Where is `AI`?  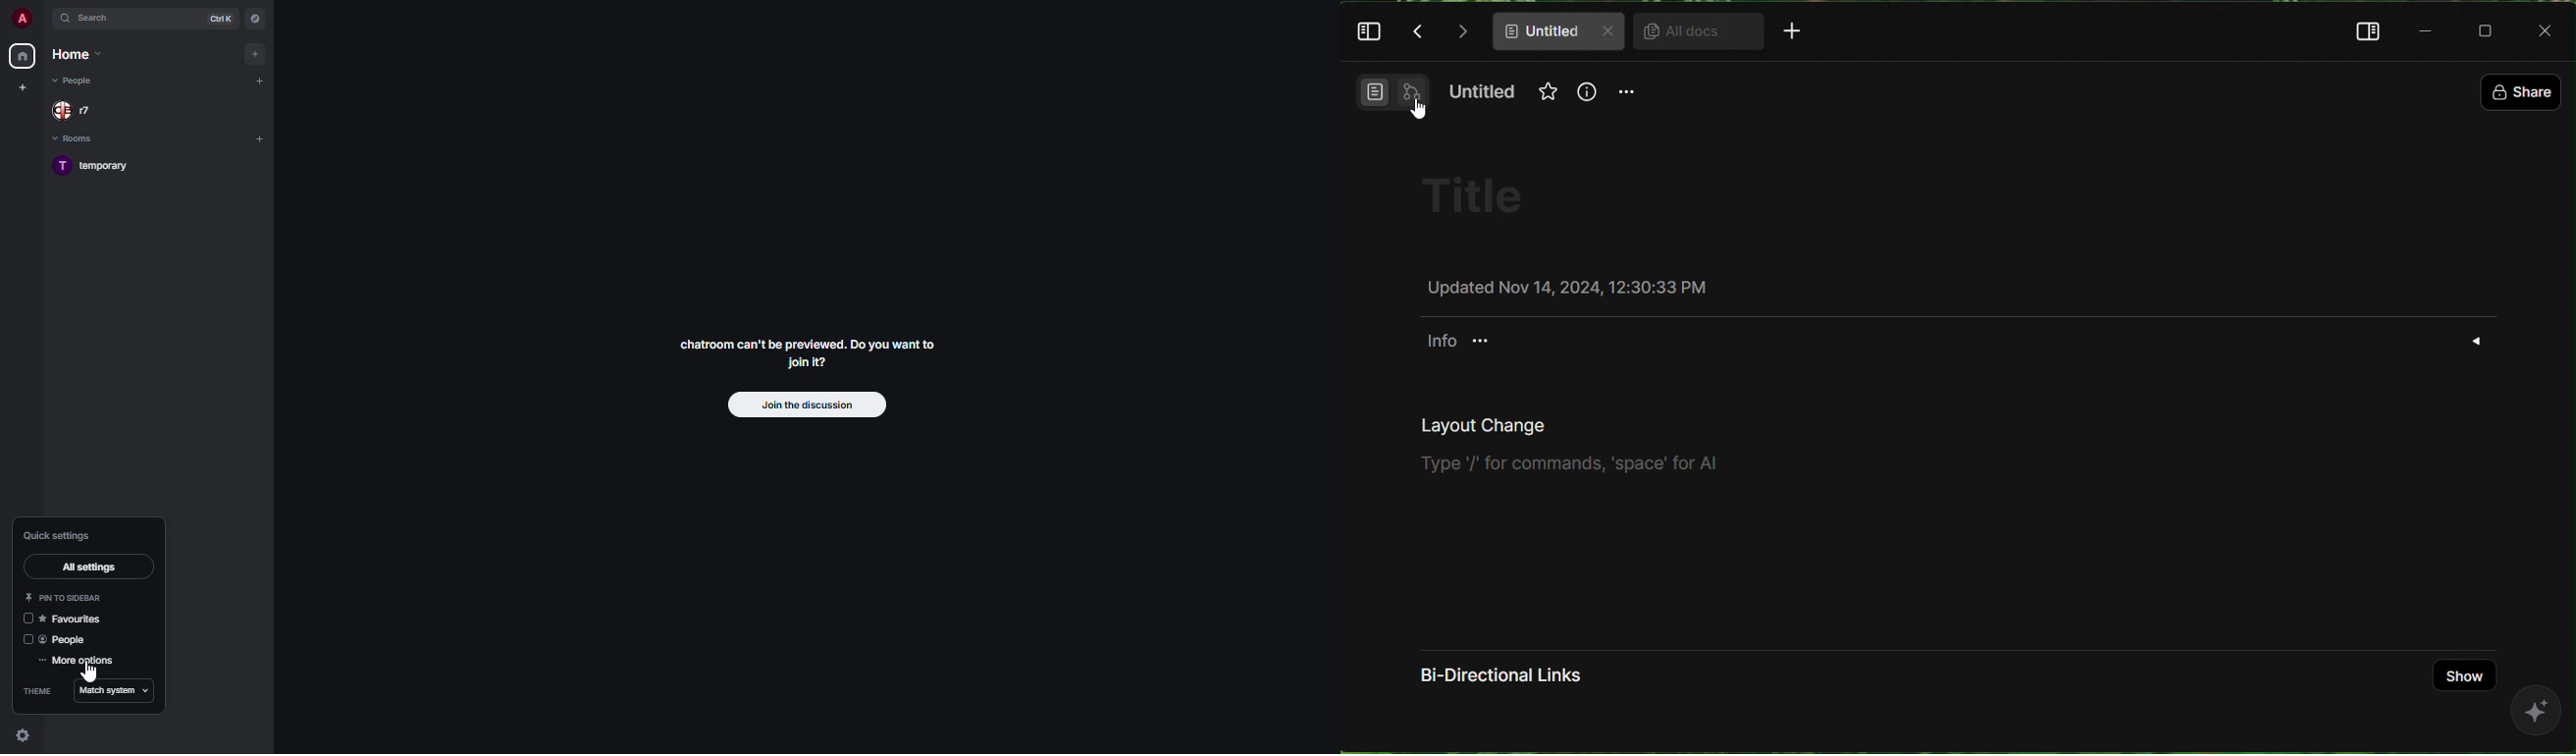
AI is located at coordinates (2538, 720).